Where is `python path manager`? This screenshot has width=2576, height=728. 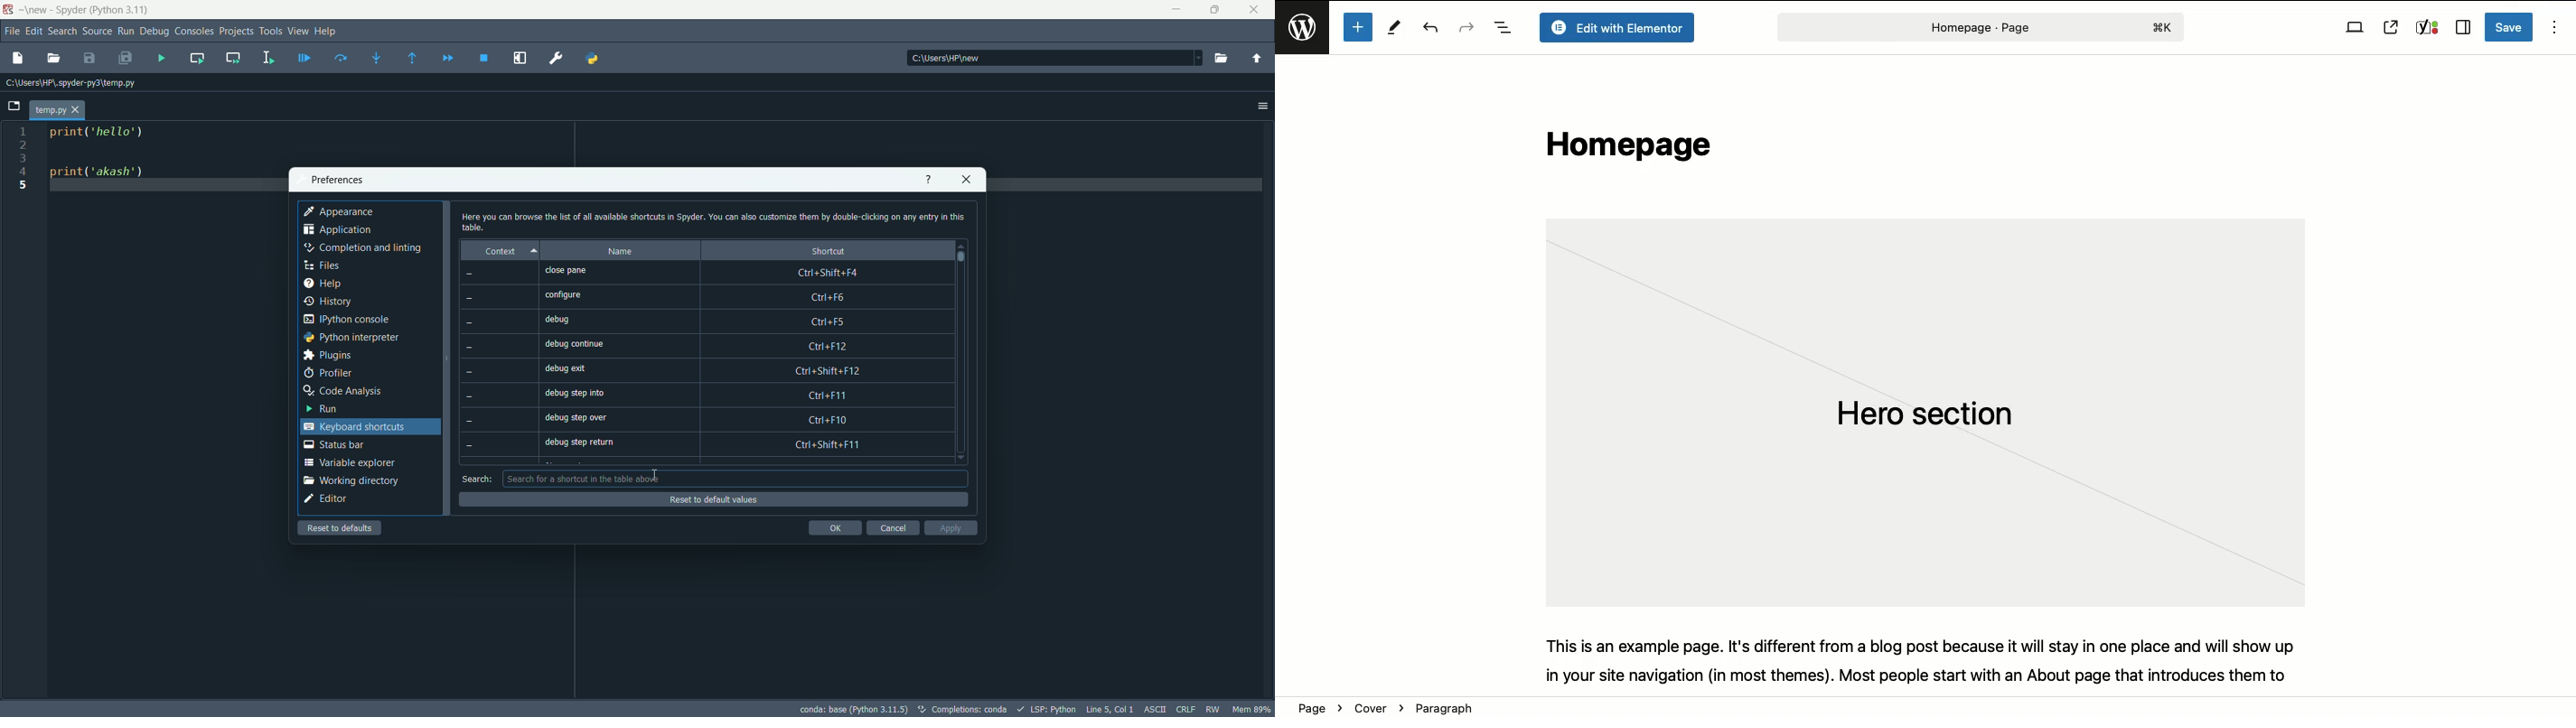
python path manager is located at coordinates (593, 59).